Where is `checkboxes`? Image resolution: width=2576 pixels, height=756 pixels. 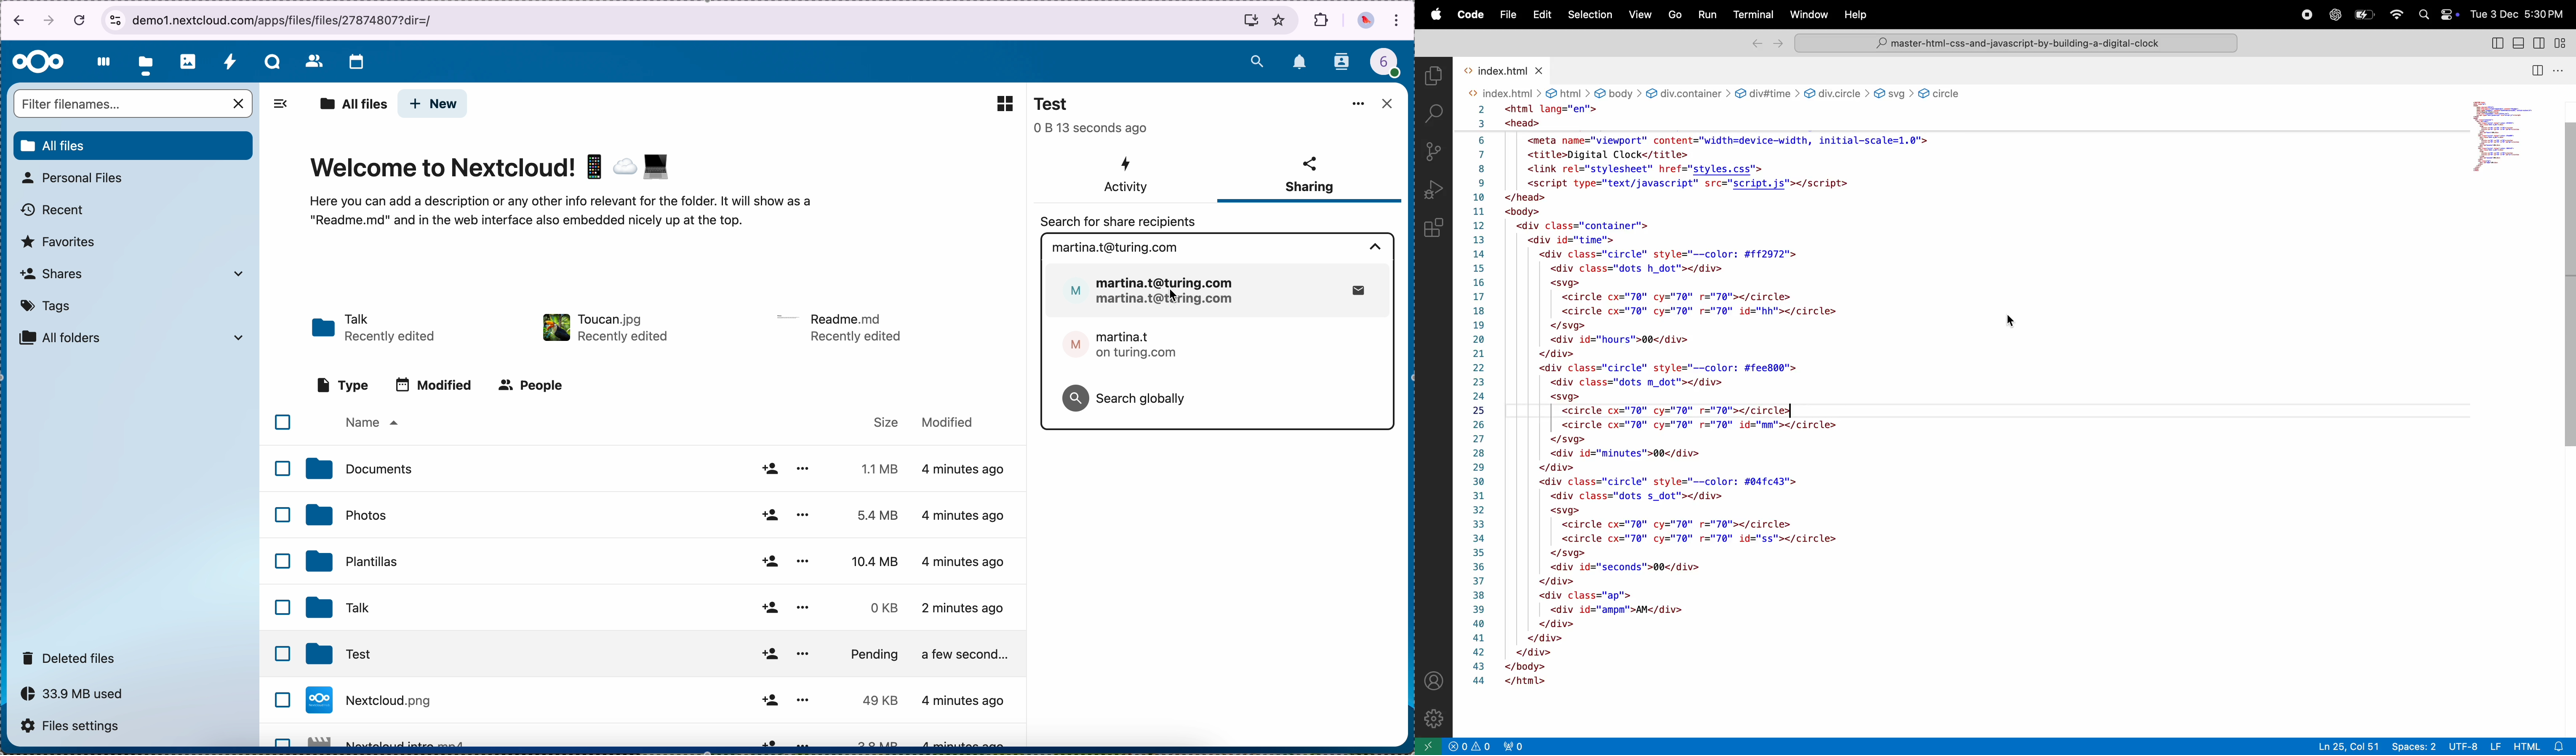 checkboxes is located at coordinates (277, 574).